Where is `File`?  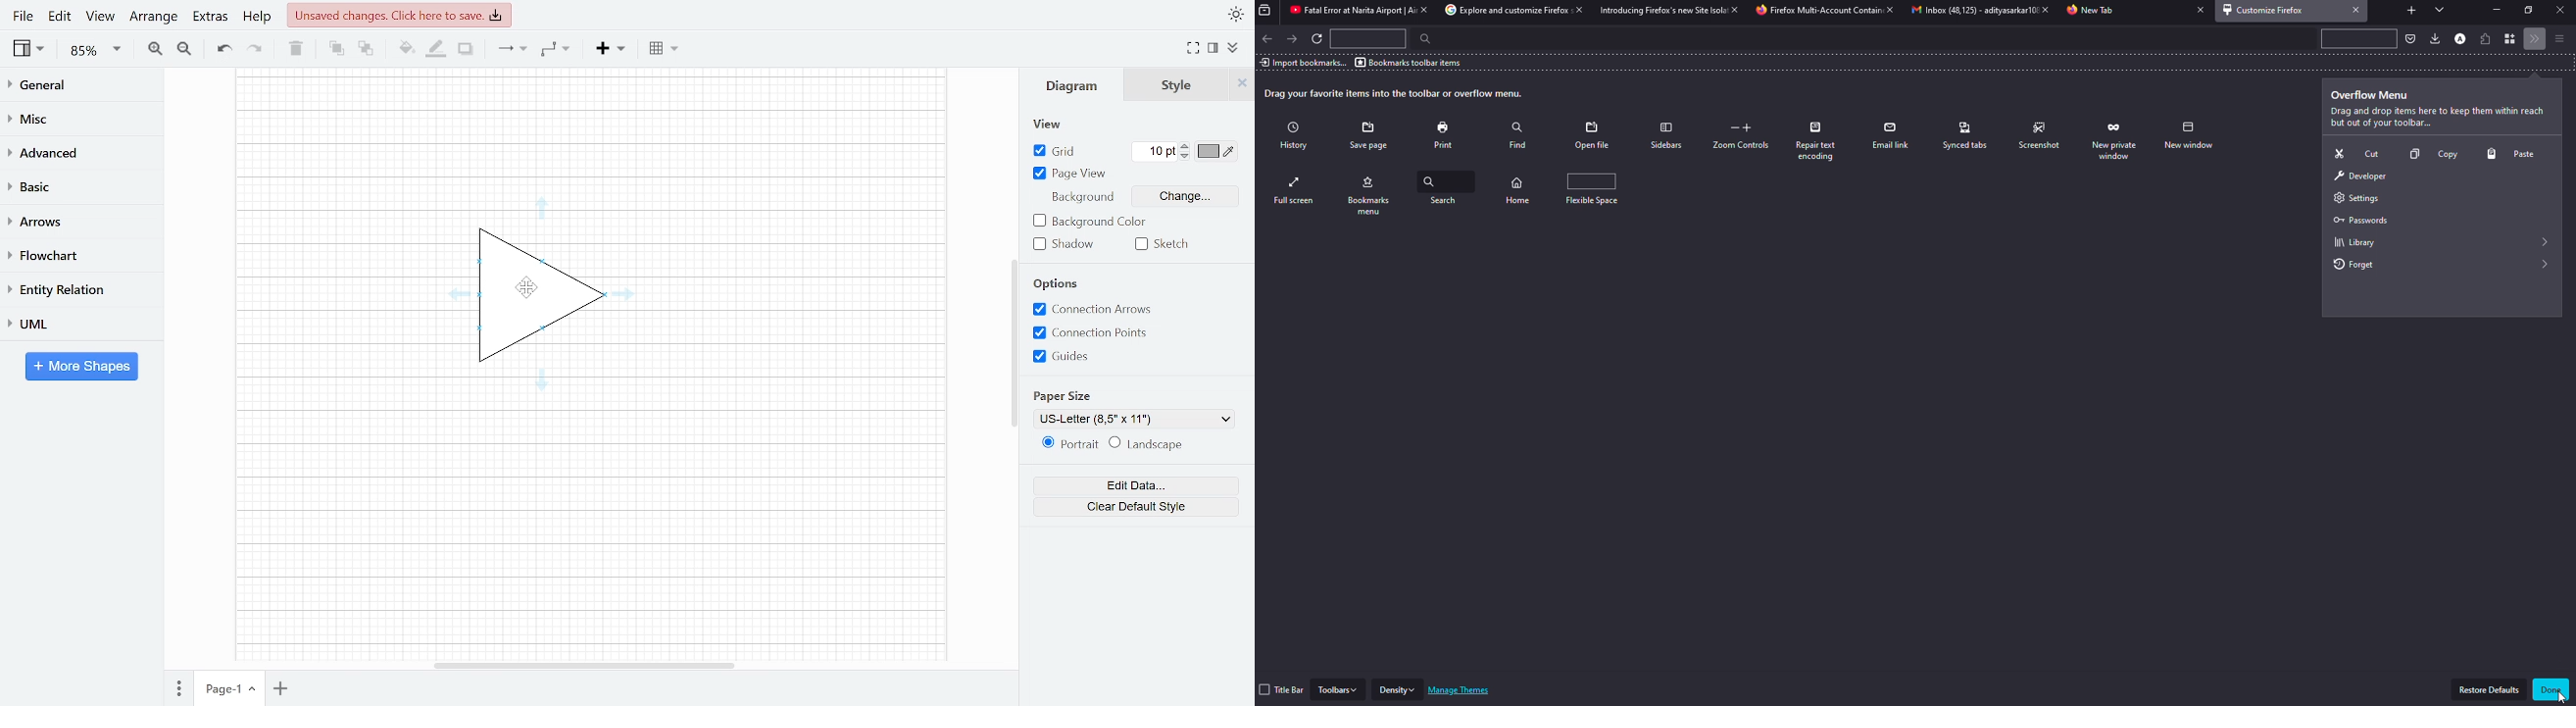
File is located at coordinates (23, 16).